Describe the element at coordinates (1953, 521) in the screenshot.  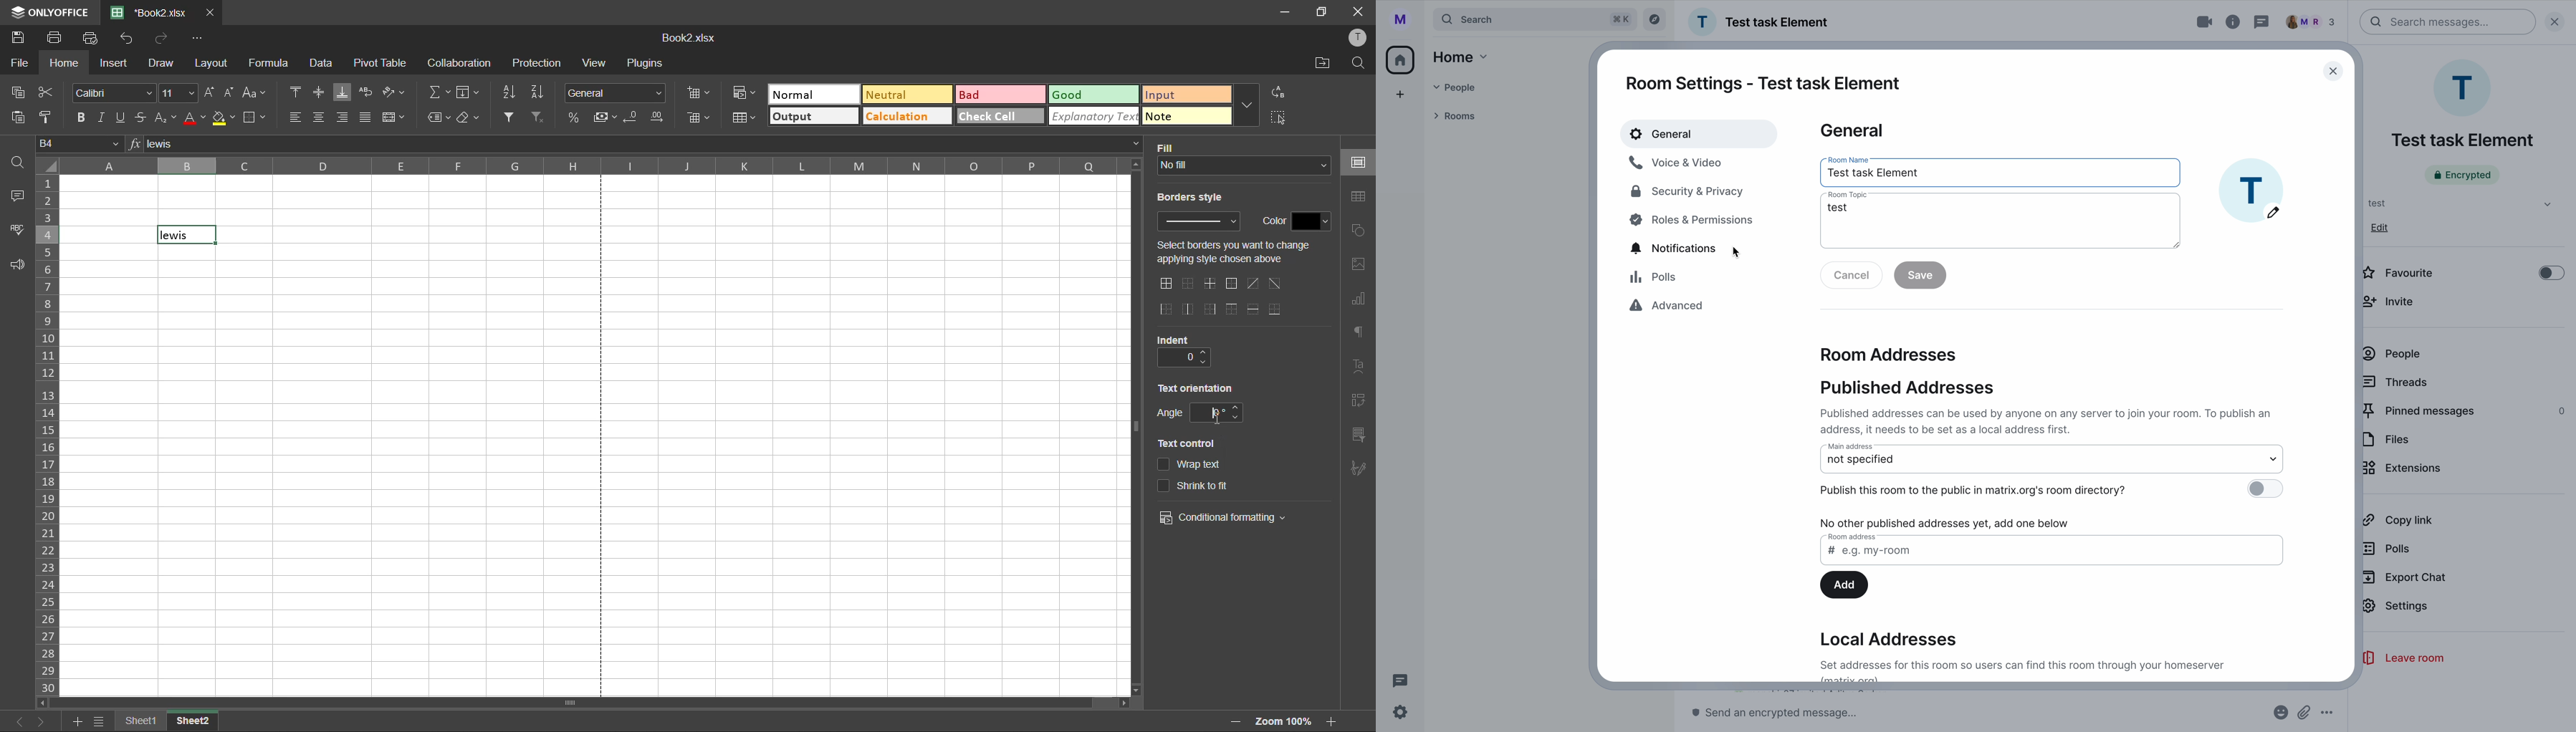
I see `no other published addresses yet` at that location.